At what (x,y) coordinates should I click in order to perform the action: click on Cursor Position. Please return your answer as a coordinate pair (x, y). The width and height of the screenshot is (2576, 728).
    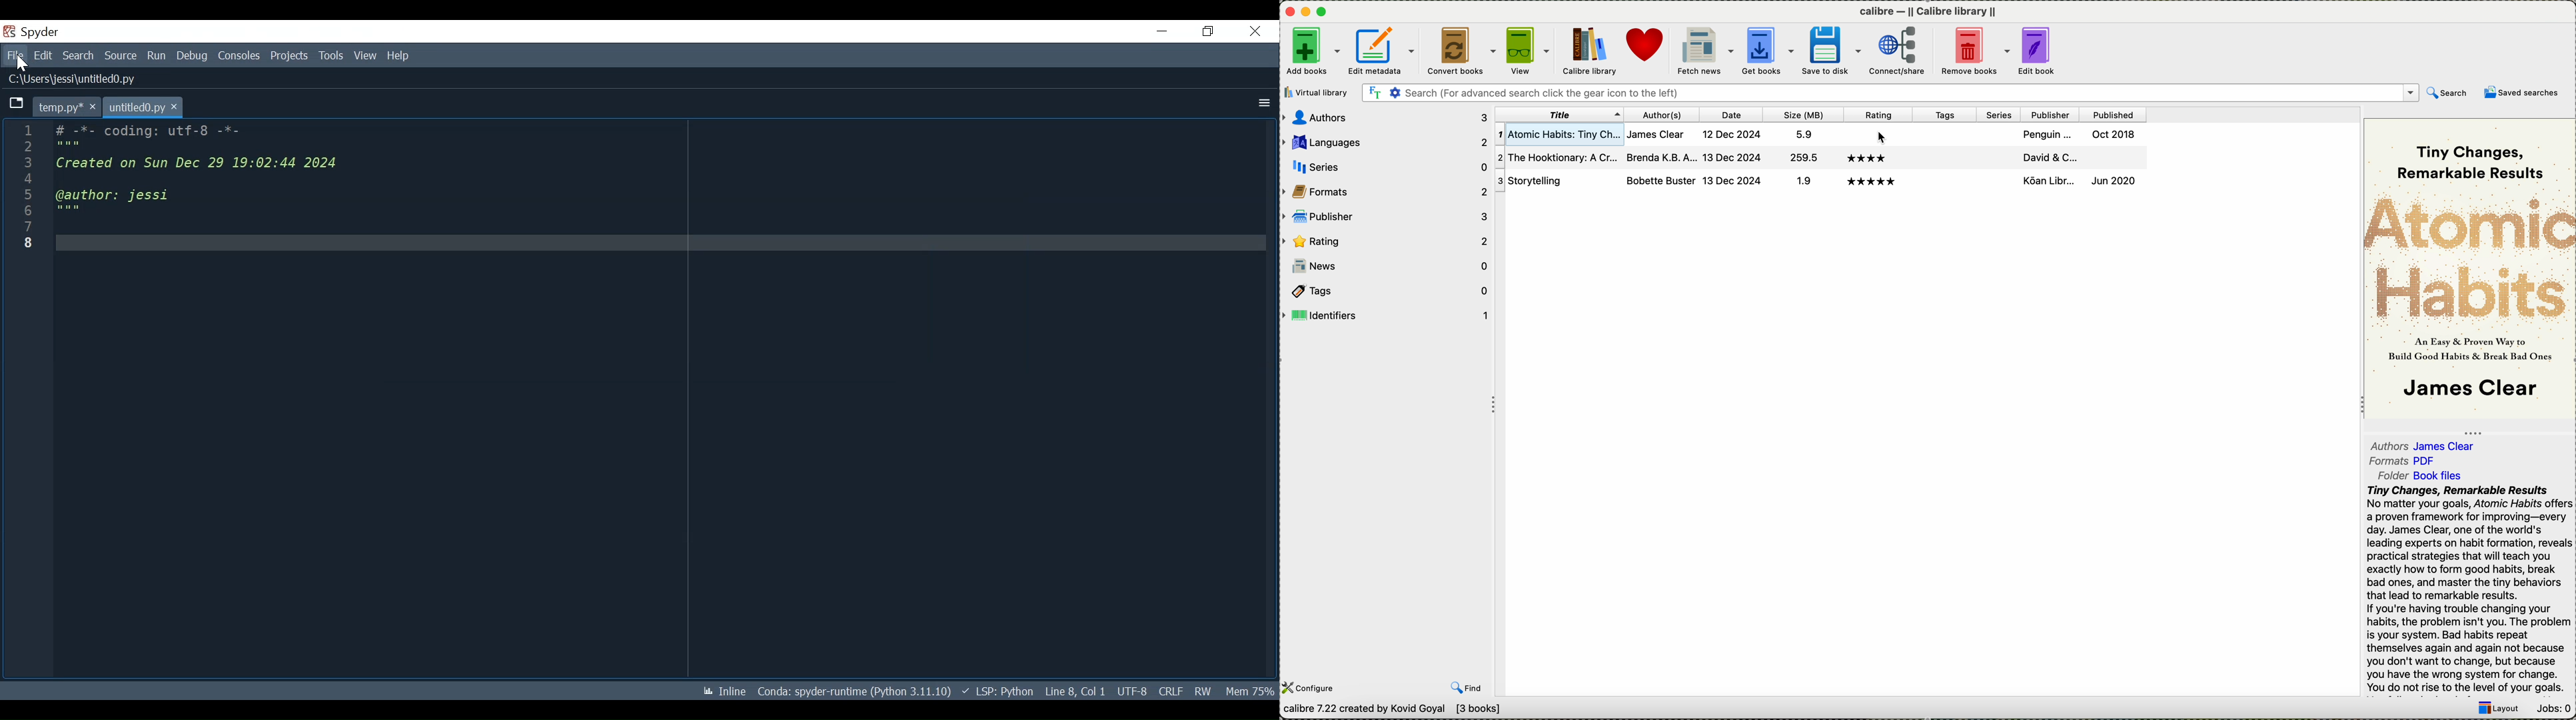
    Looking at the image, I should click on (1075, 691).